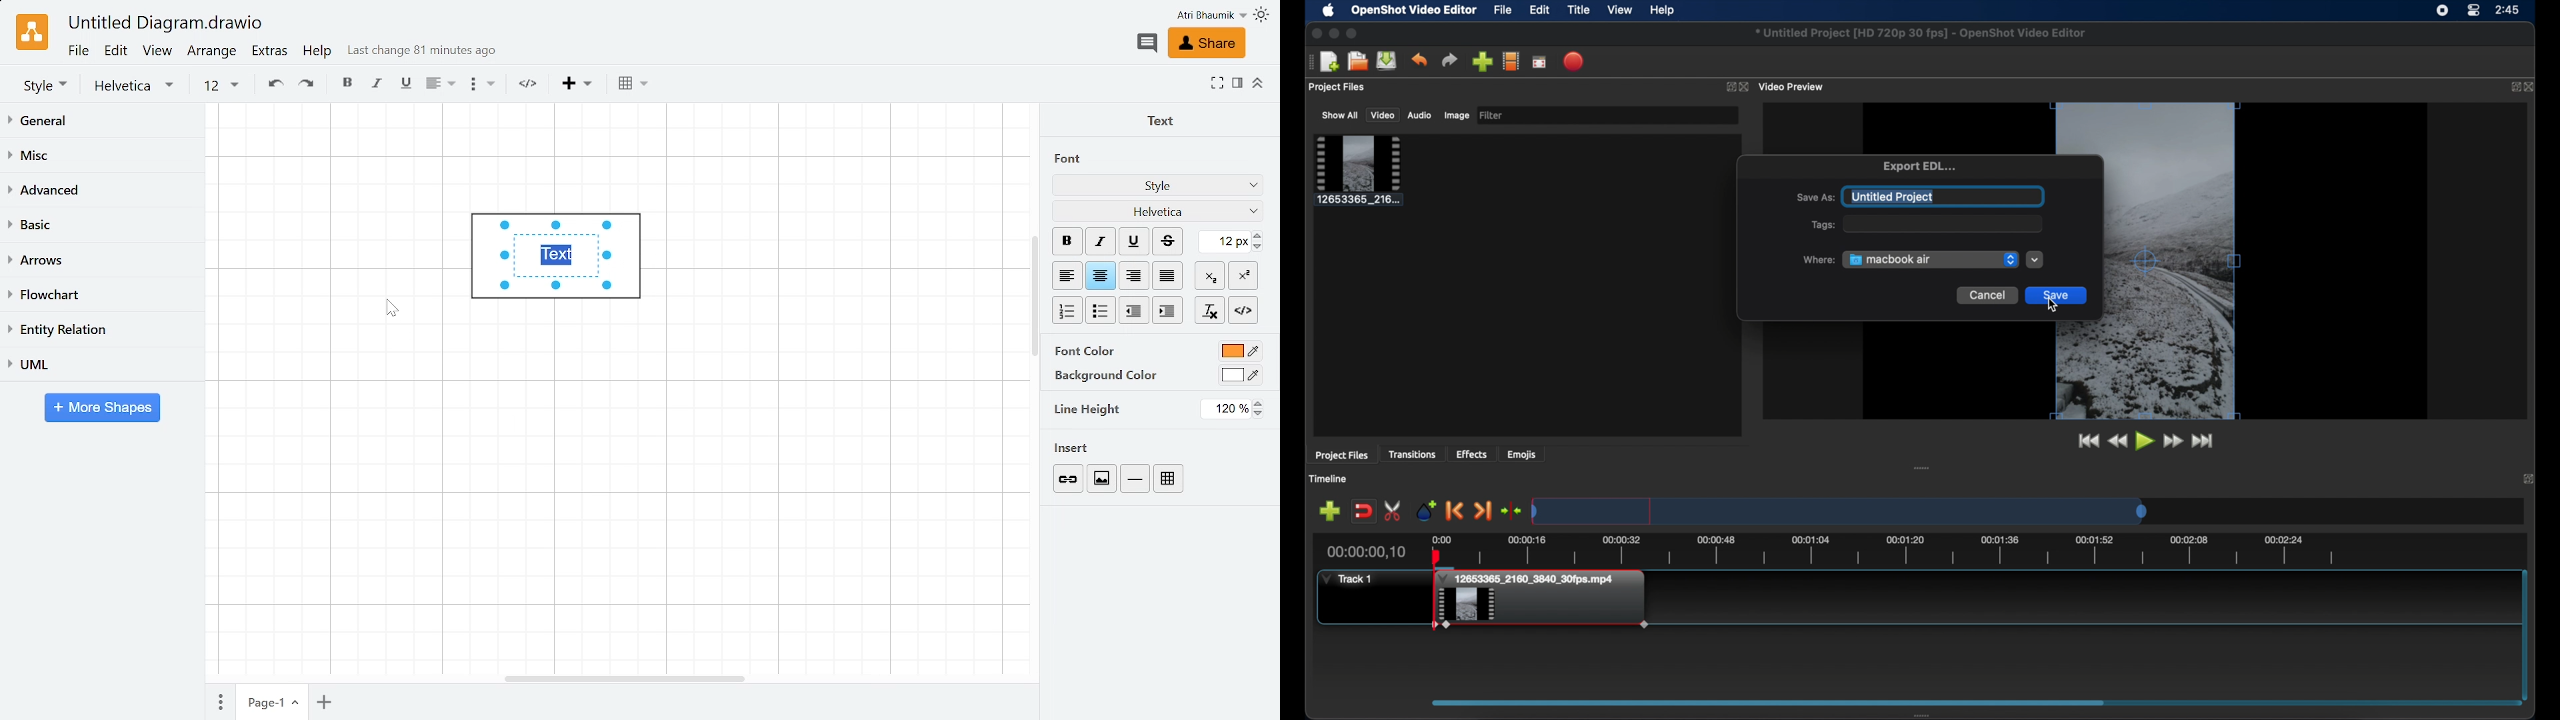 The width and height of the screenshot is (2576, 728). Describe the element at coordinates (45, 85) in the screenshot. I see `style` at that location.